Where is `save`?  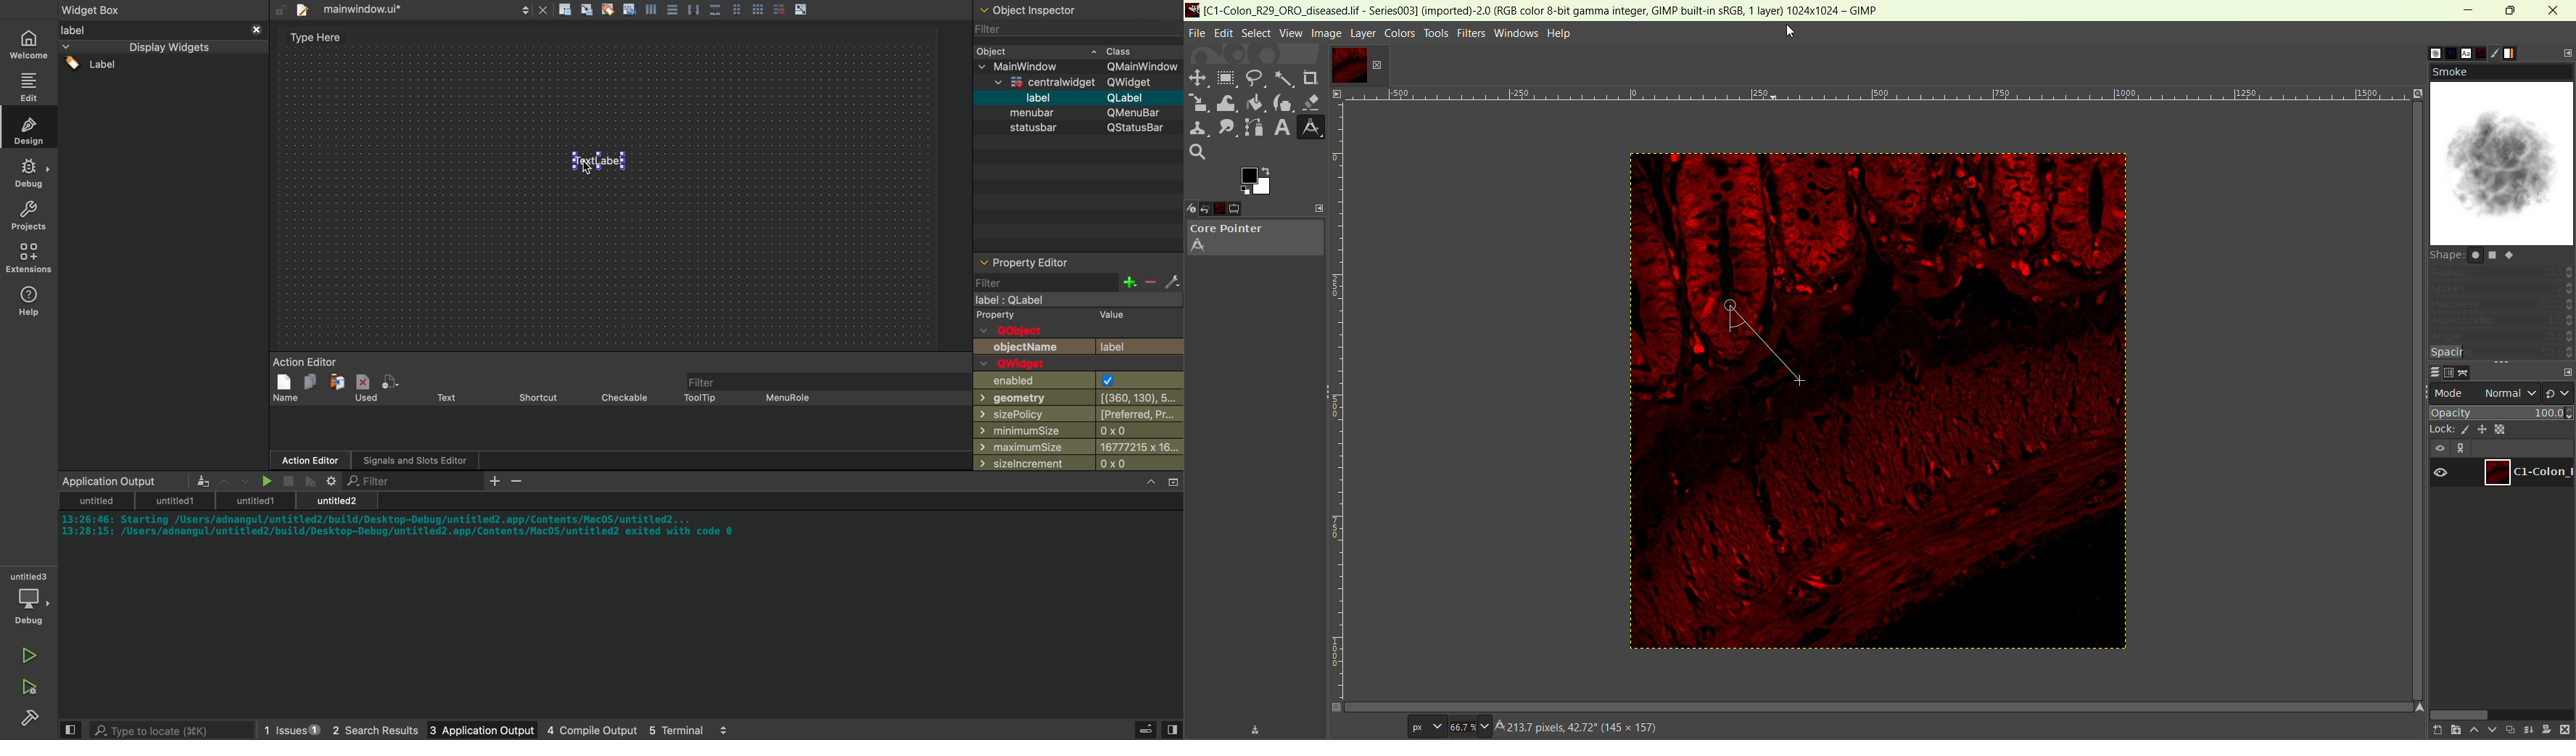 save is located at coordinates (1255, 730).